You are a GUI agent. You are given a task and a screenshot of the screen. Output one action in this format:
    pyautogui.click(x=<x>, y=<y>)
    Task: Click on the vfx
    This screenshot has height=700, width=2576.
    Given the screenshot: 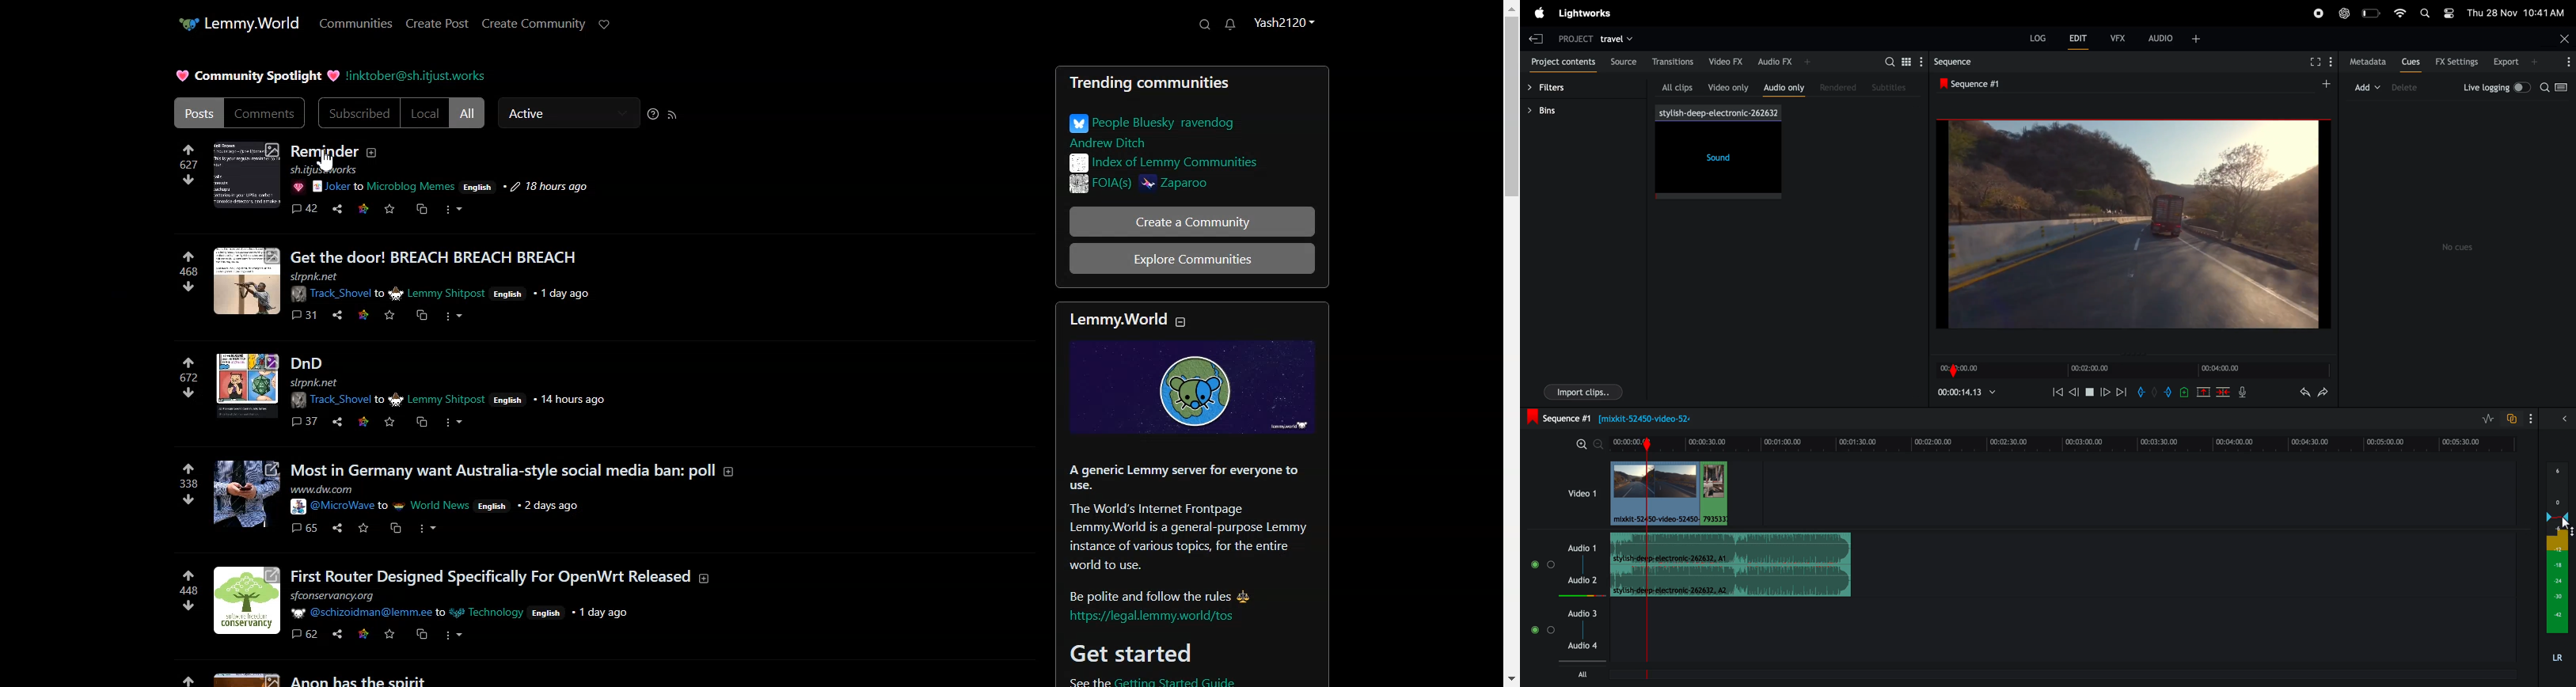 What is the action you would take?
    pyautogui.click(x=2117, y=38)
    